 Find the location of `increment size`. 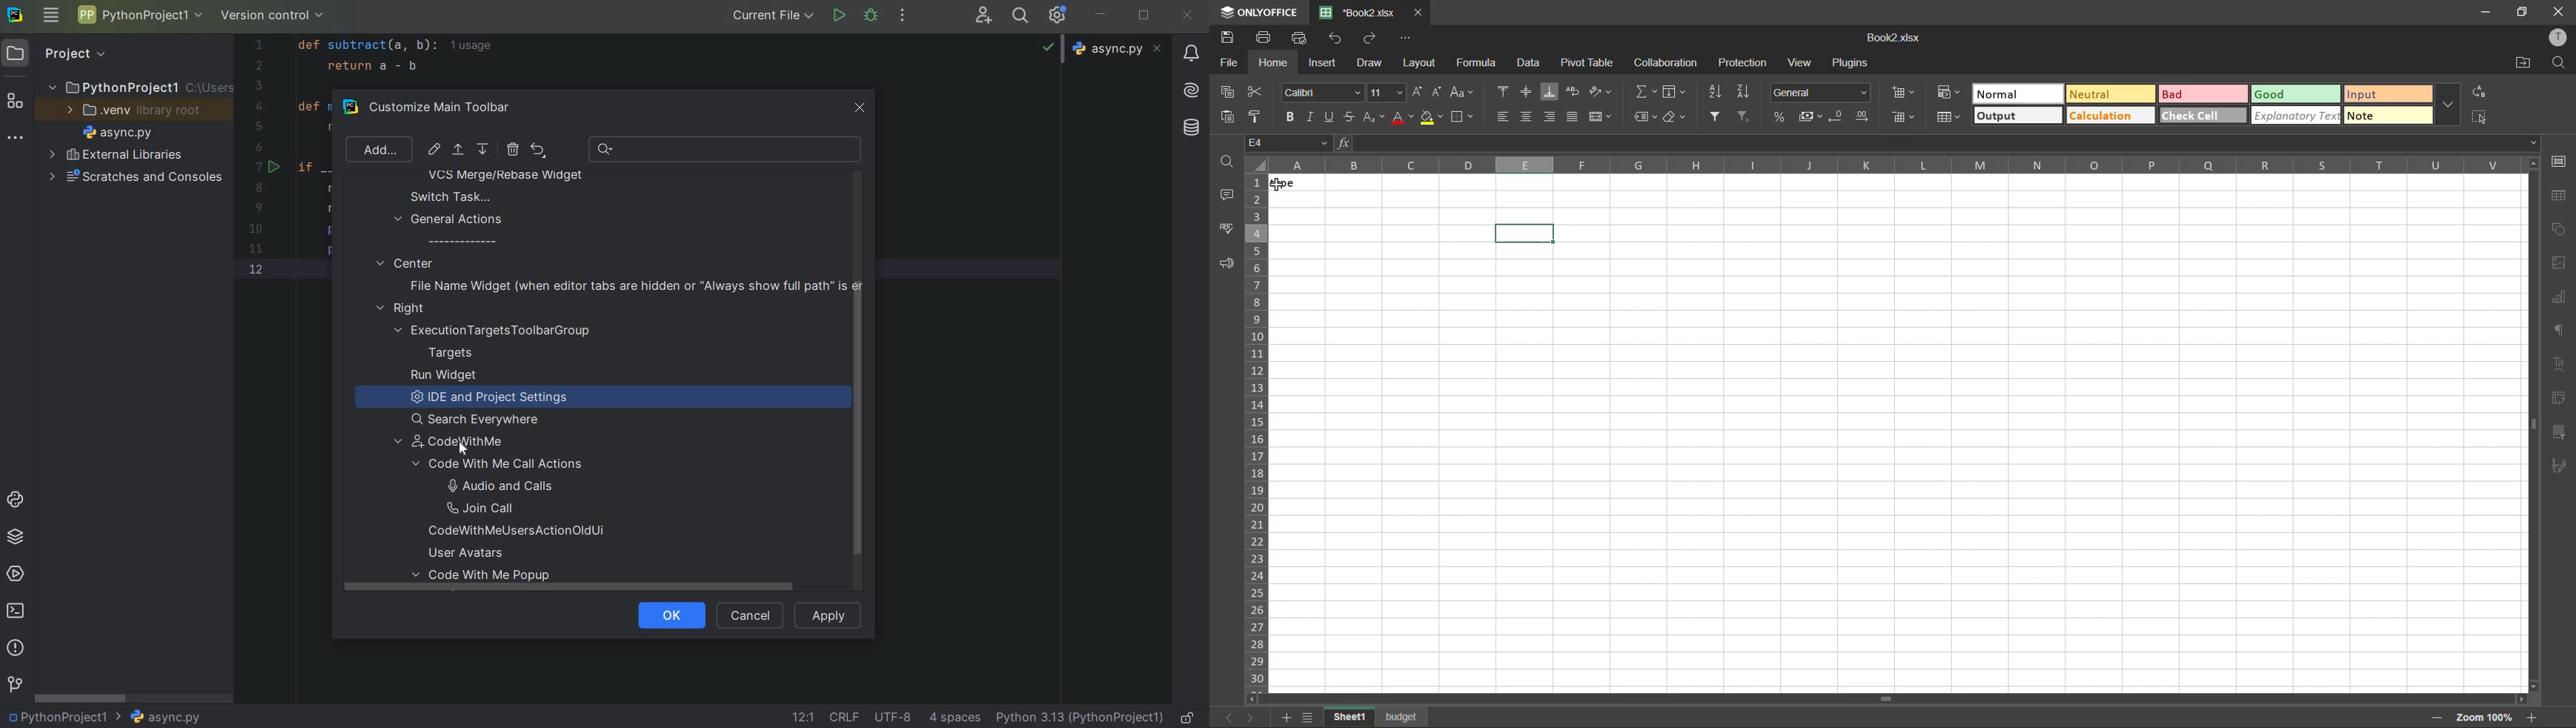

increment size is located at coordinates (1418, 91).